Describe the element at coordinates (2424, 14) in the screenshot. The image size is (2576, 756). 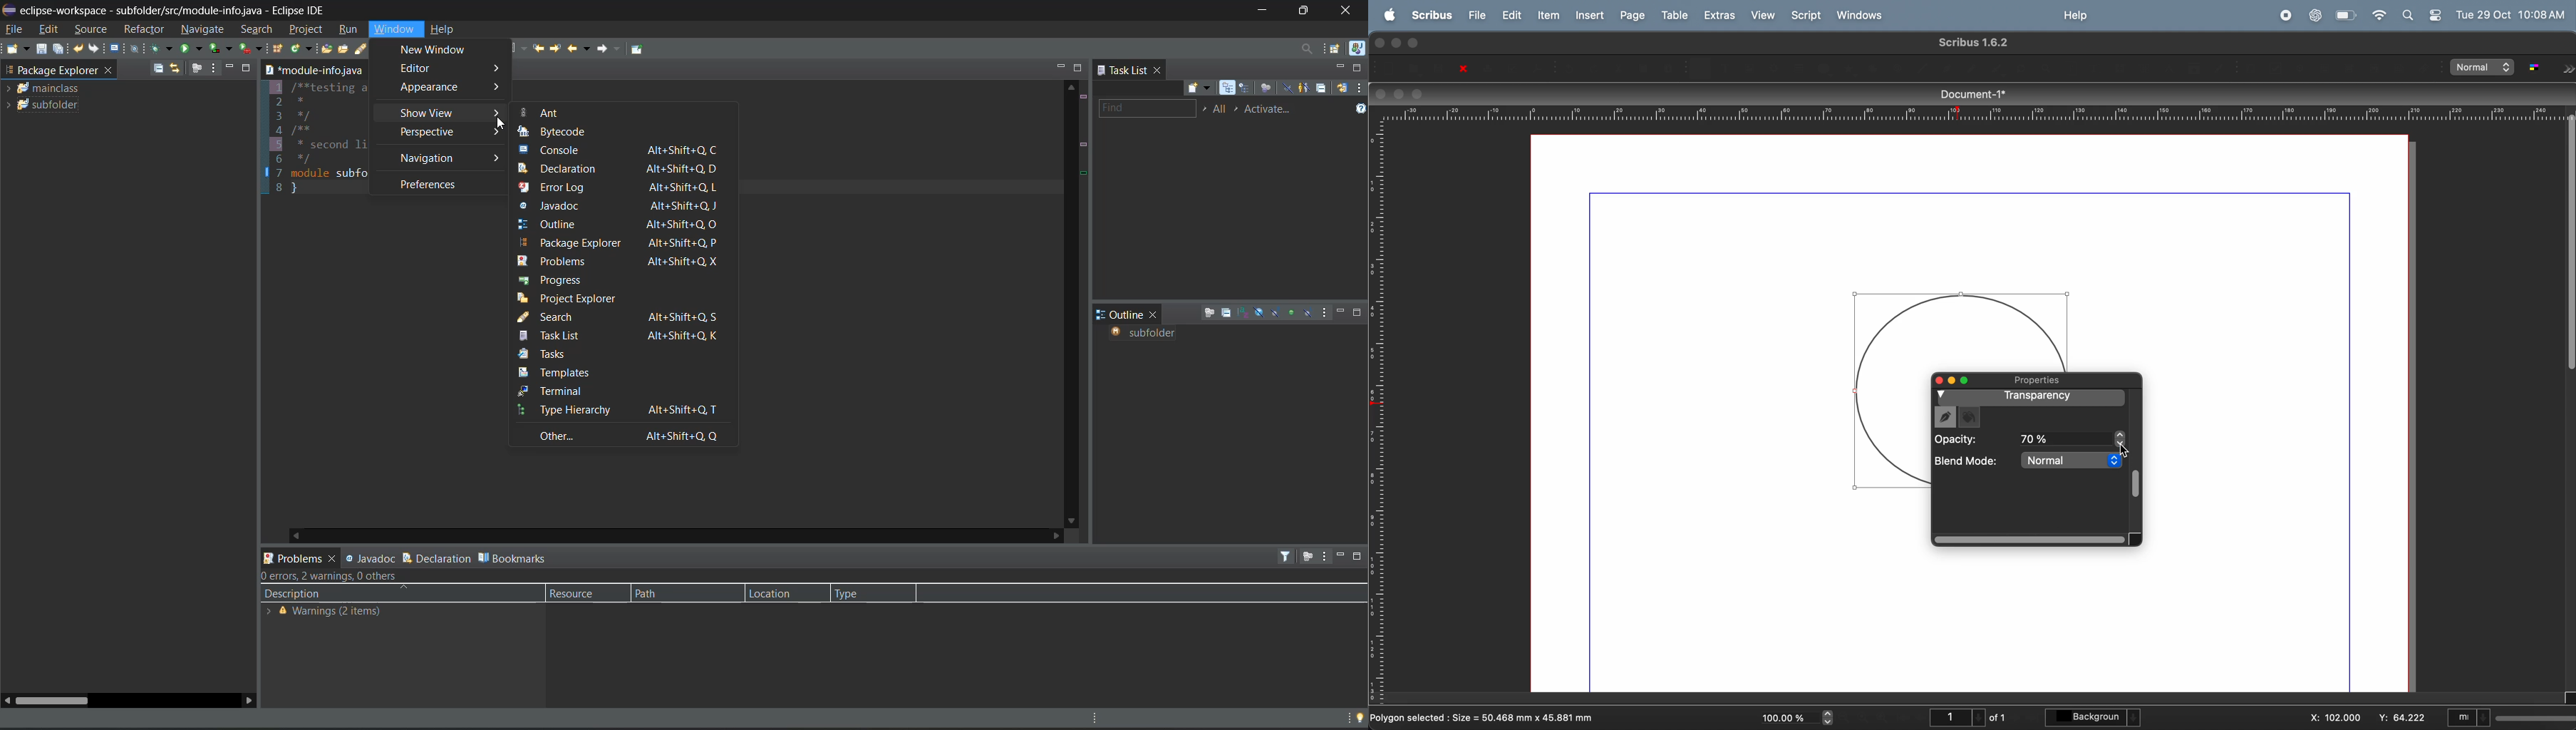
I see `apple widgets` at that location.